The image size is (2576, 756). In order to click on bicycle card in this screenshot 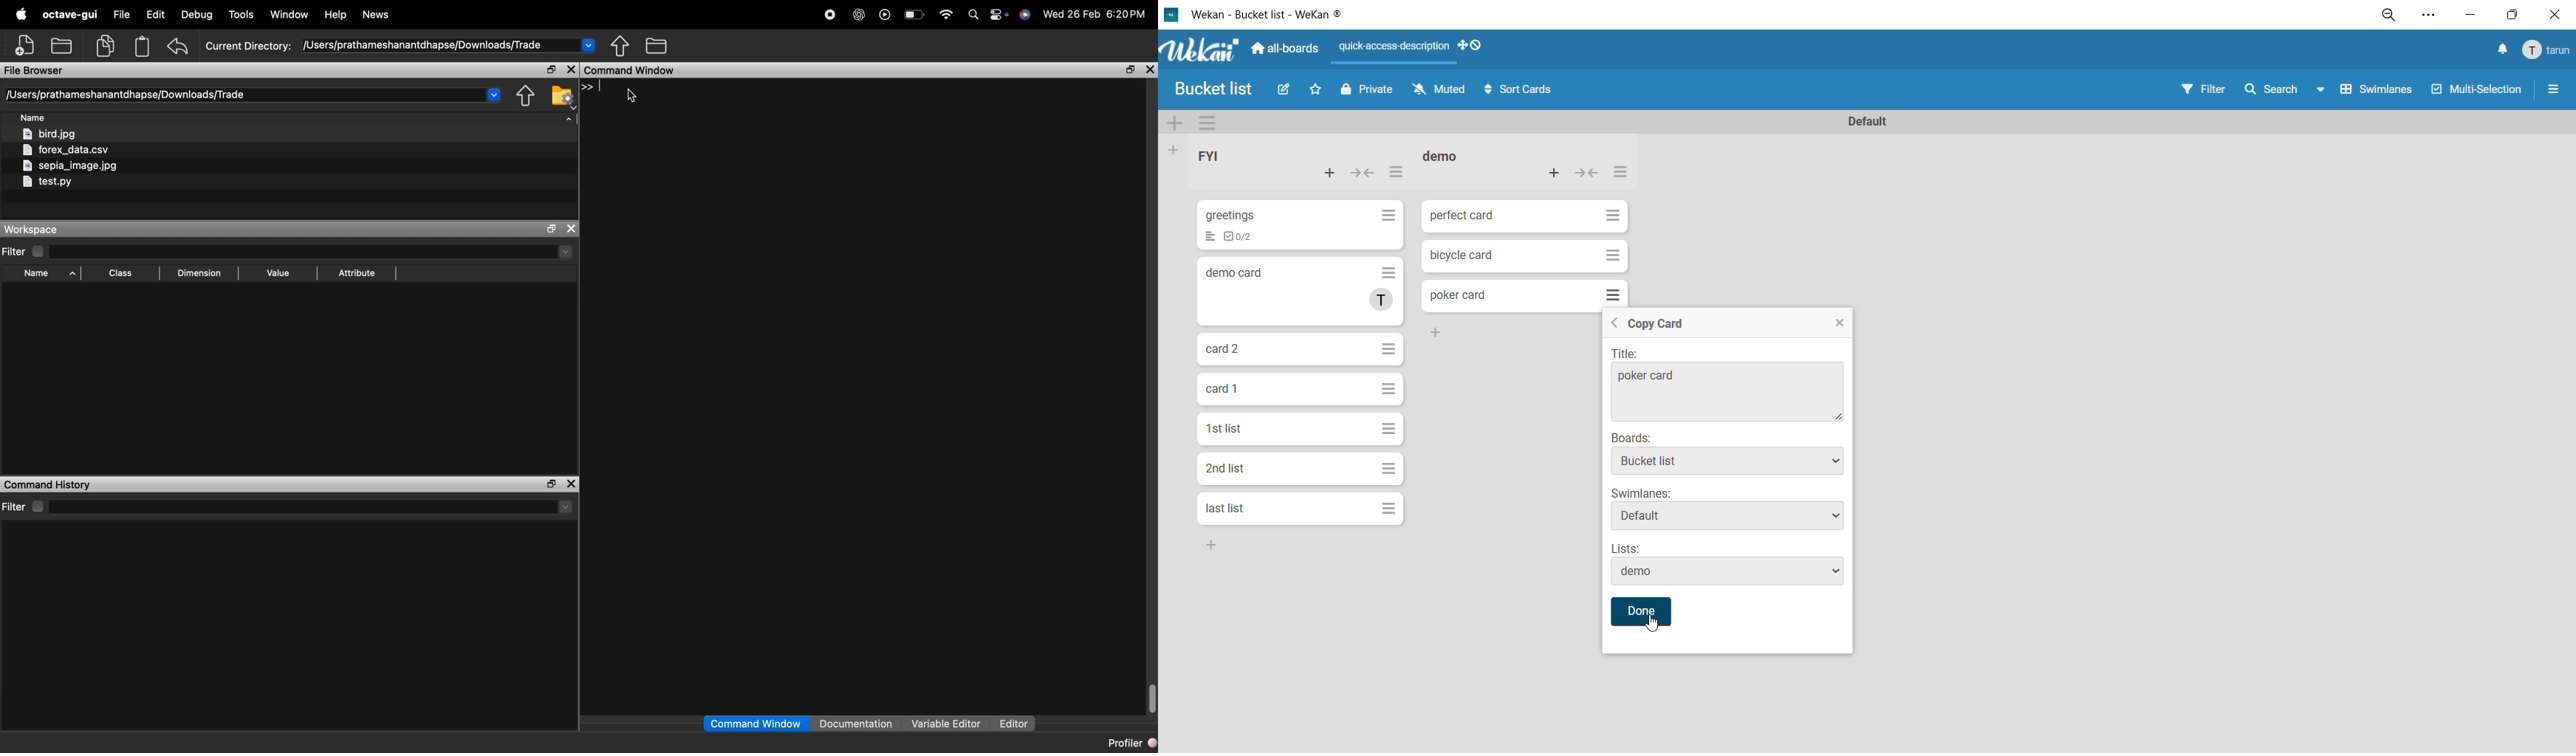, I will do `click(1462, 254)`.